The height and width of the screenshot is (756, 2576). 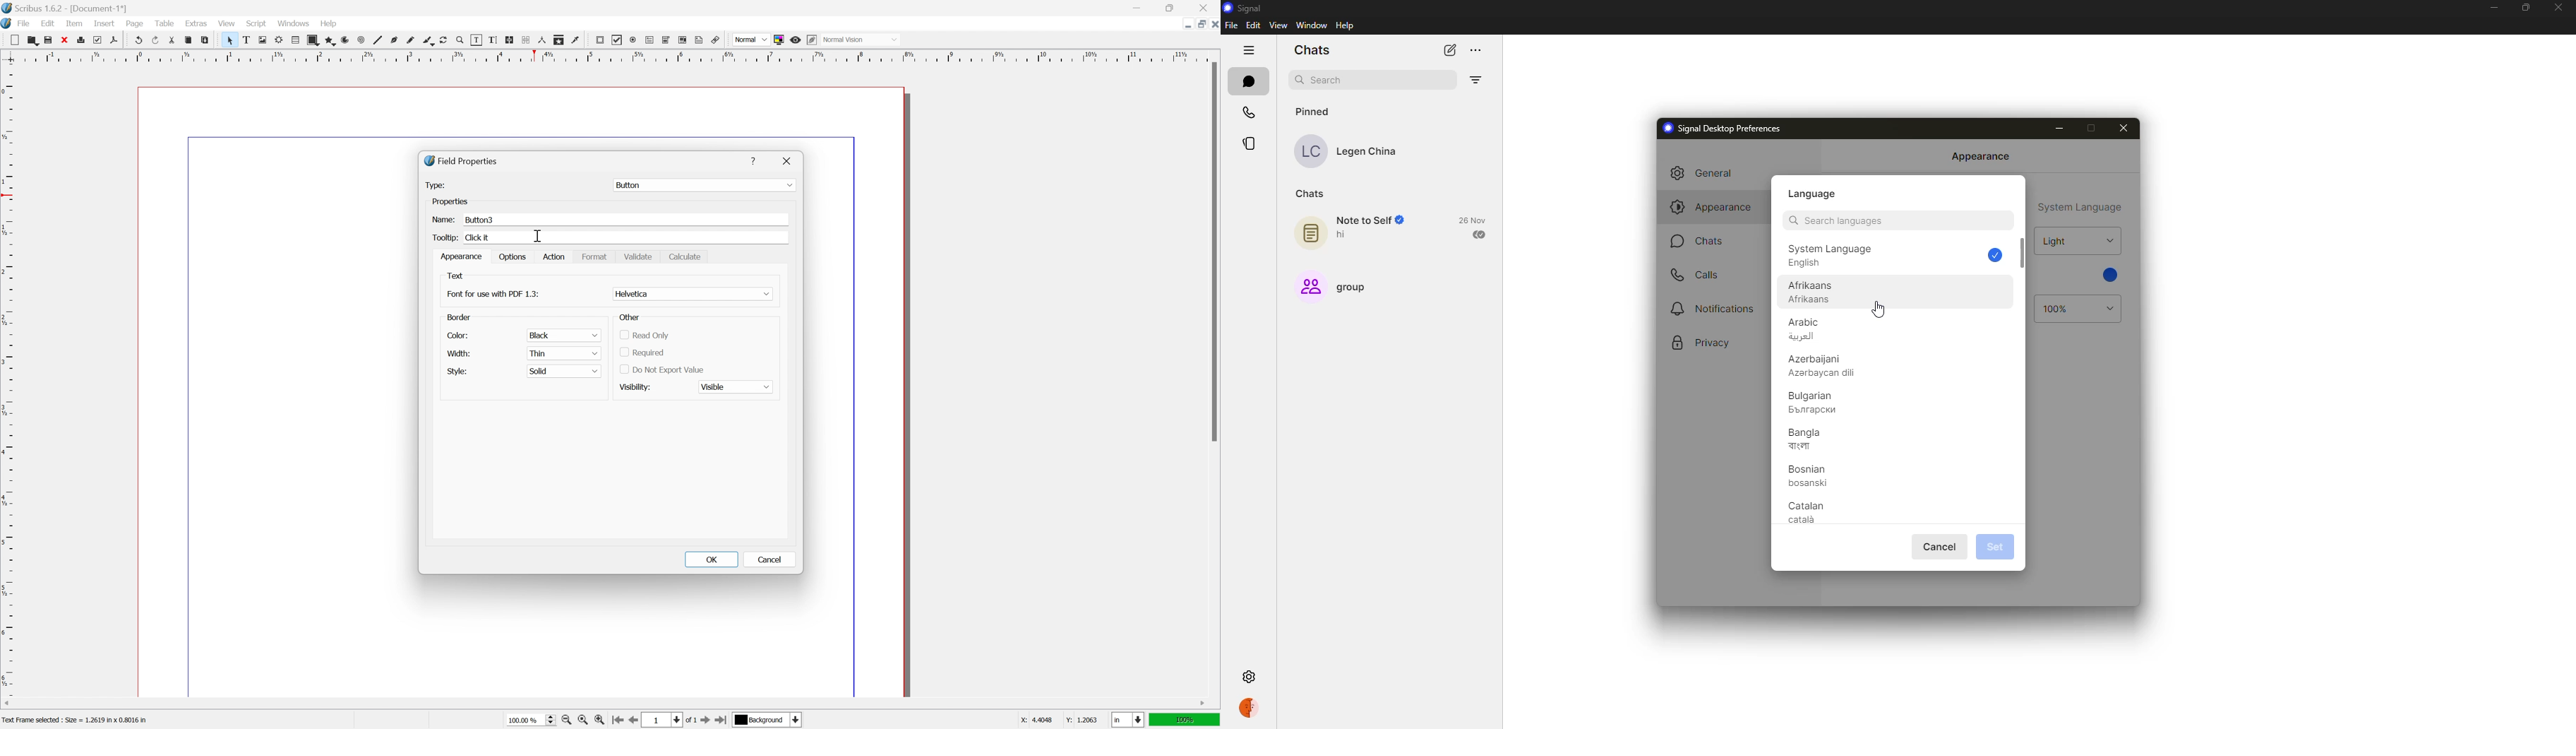 What do you see at coordinates (1813, 292) in the screenshot?
I see `afrikaans` at bounding box center [1813, 292].